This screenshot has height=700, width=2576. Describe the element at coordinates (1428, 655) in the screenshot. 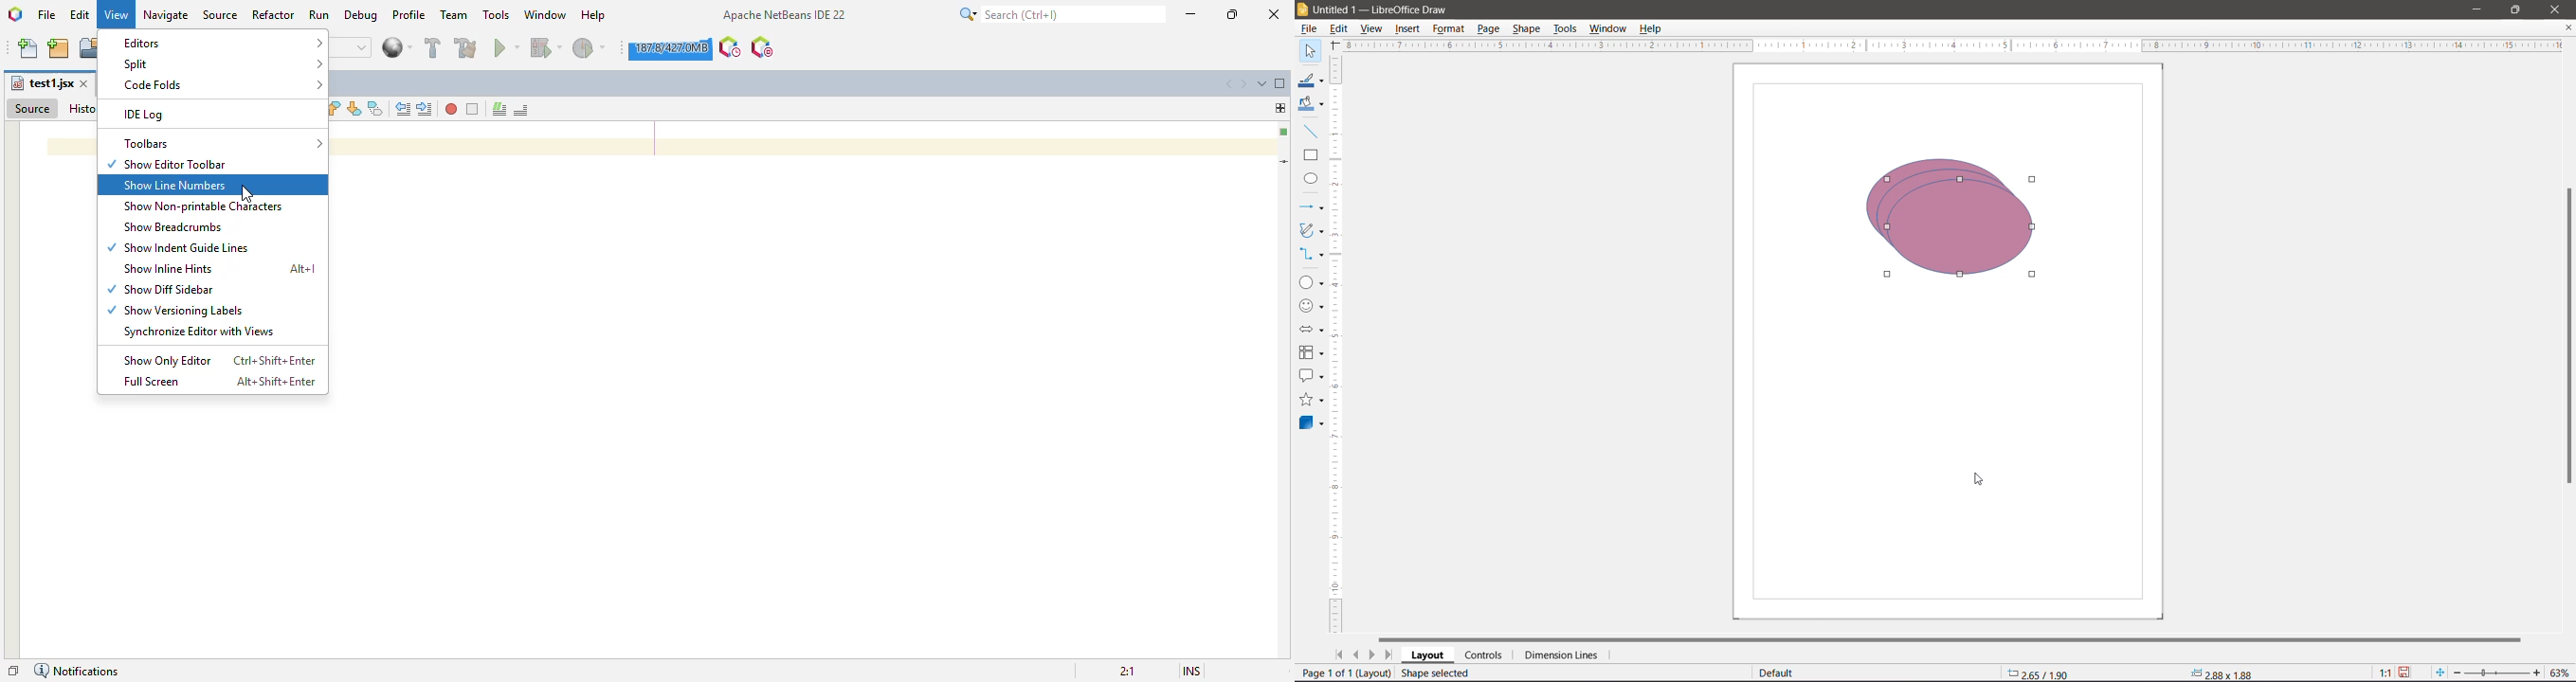

I see `Layout` at that location.